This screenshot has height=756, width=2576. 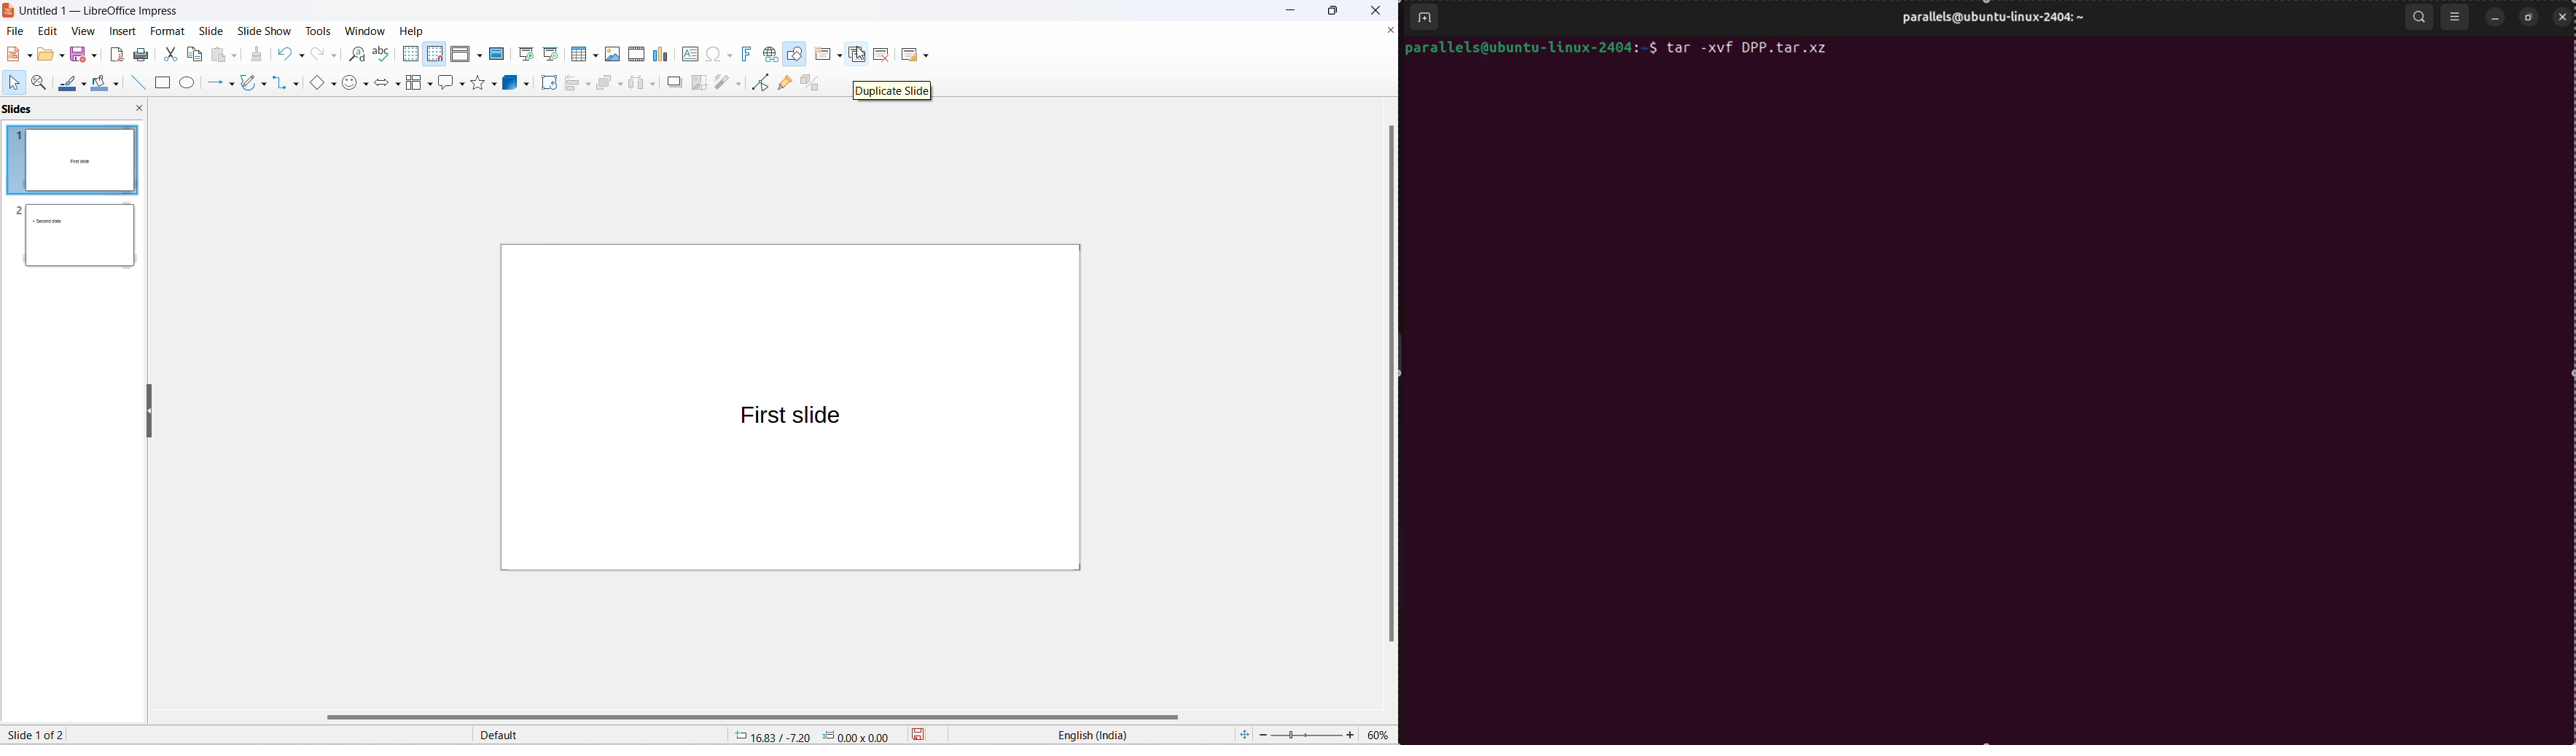 I want to click on toggle point edit mode, so click(x=720, y=82).